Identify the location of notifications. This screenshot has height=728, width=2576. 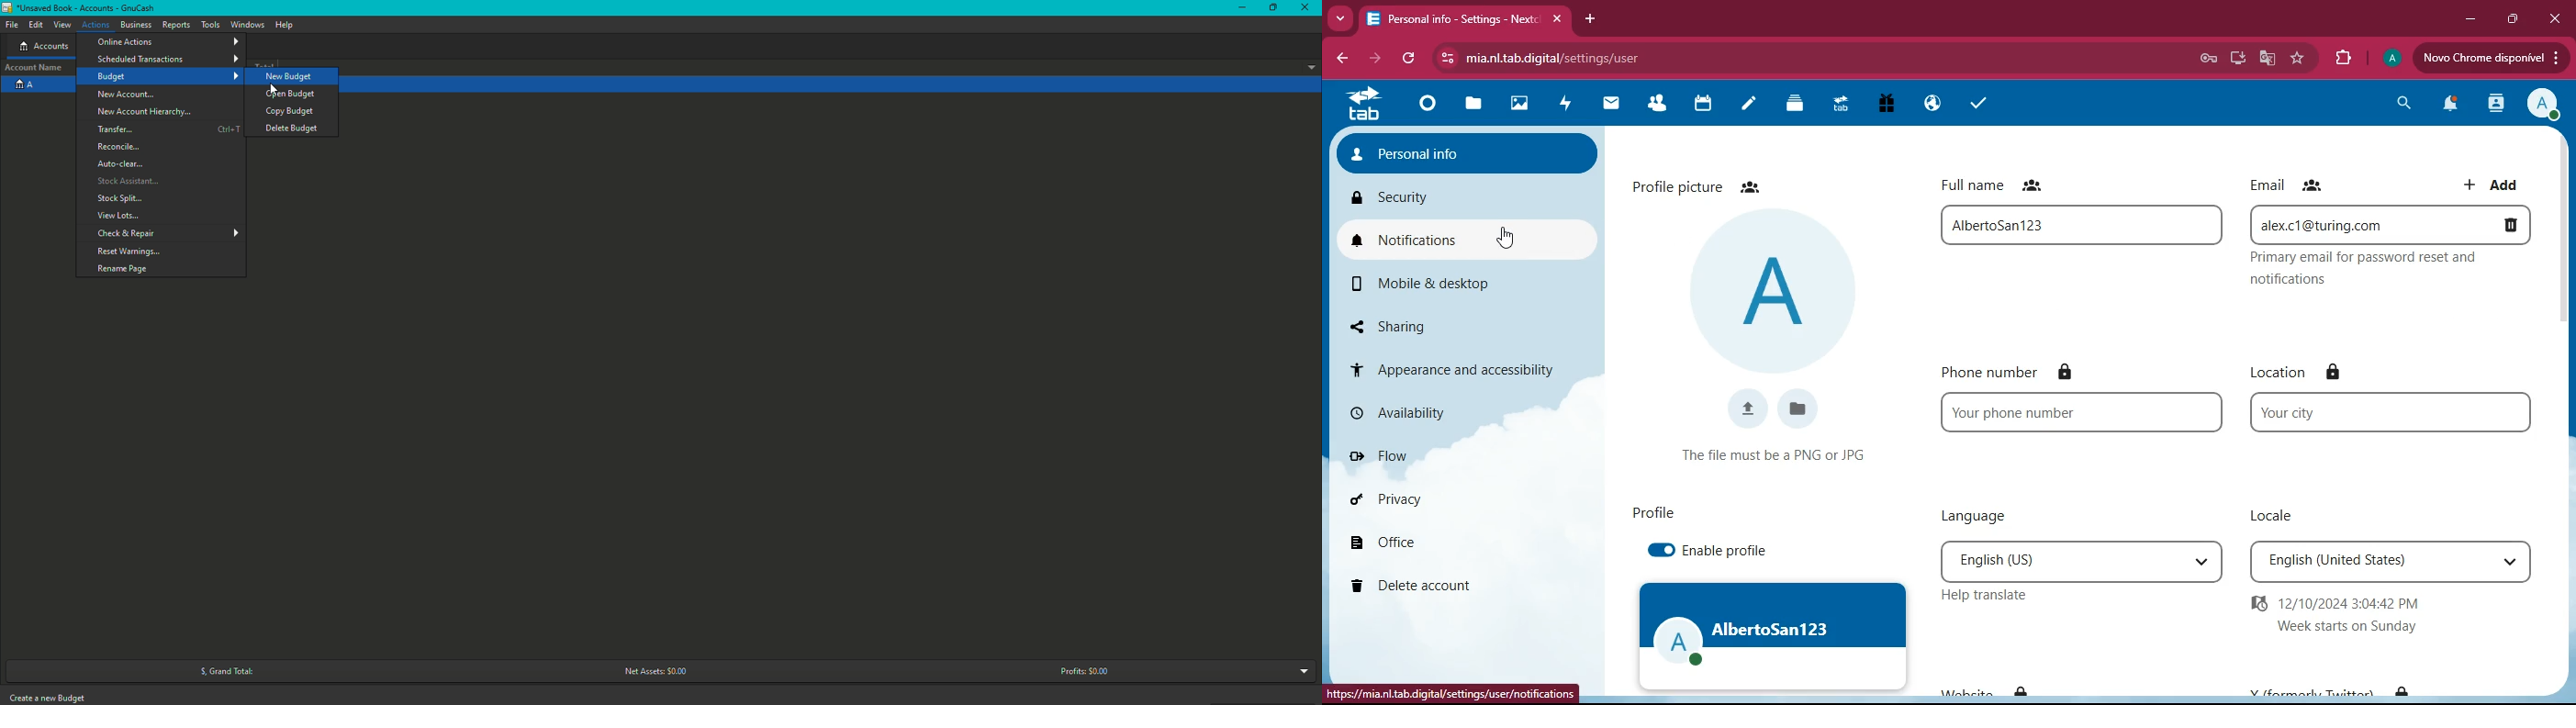
(1460, 241).